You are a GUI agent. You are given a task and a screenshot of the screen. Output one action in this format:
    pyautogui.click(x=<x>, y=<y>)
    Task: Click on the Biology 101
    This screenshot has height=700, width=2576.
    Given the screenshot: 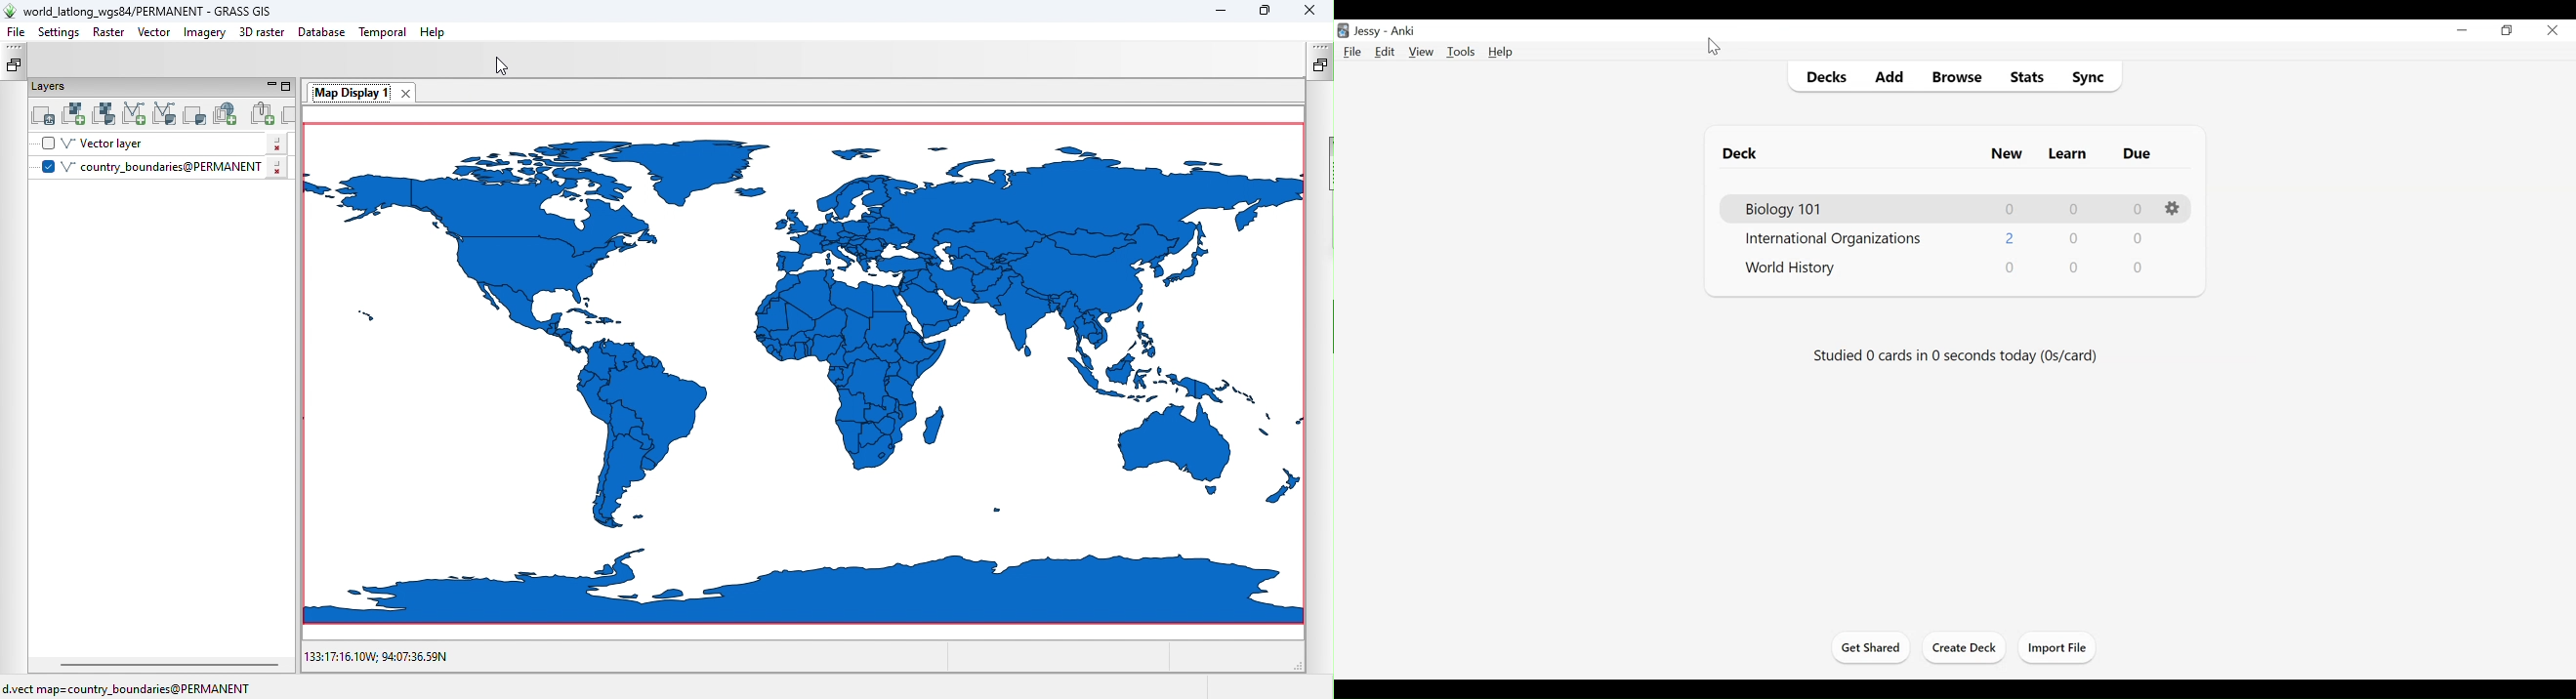 What is the action you would take?
    pyautogui.click(x=1794, y=211)
    